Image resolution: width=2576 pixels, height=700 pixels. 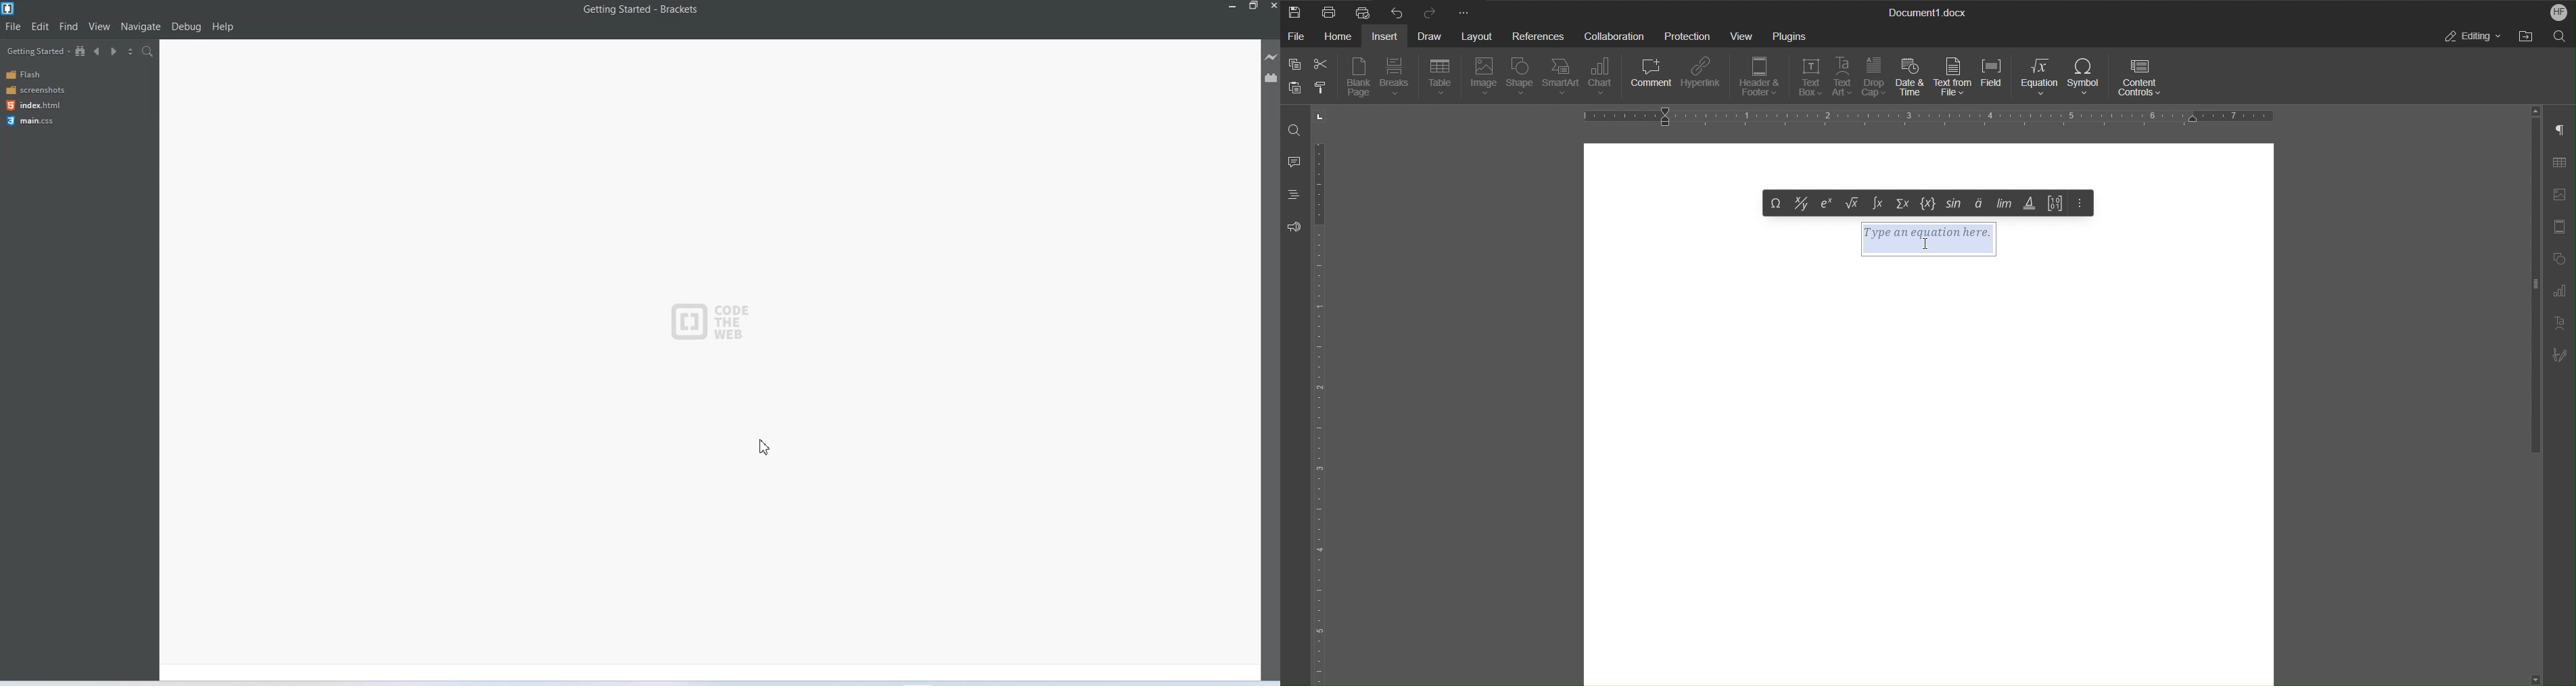 What do you see at coordinates (1363, 12) in the screenshot?
I see `Quick Print` at bounding box center [1363, 12].